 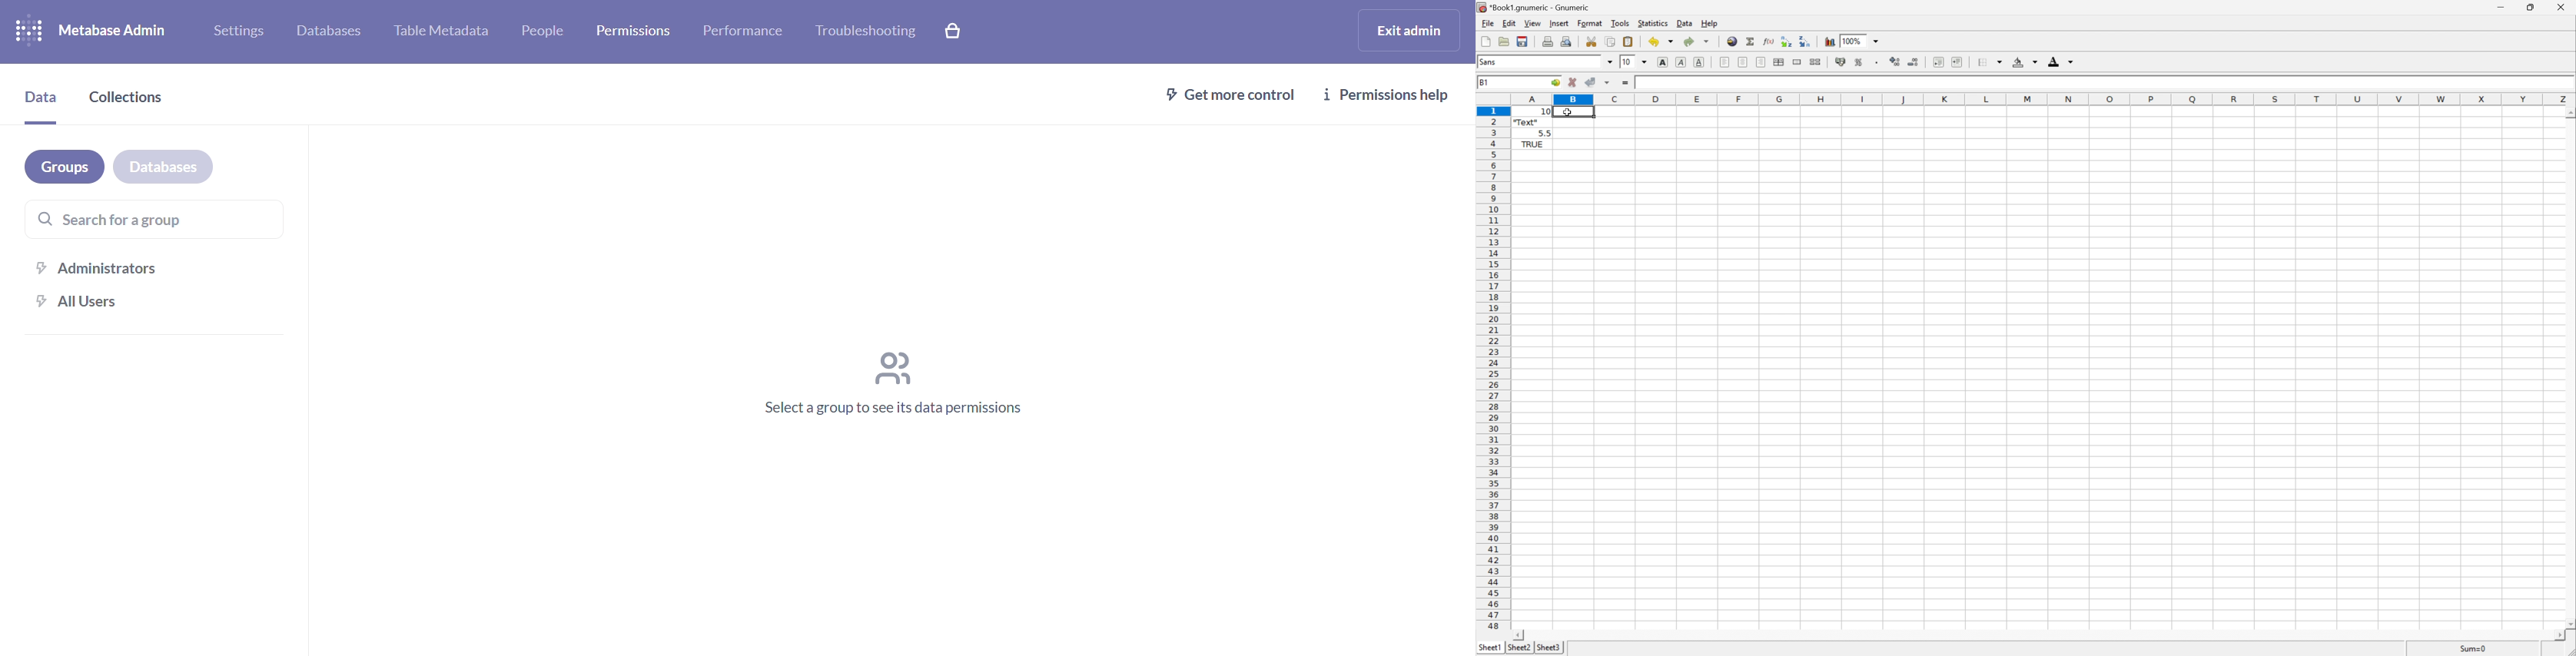 What do you see at coordinates (1533, 21) in the screenshot?
I see `View` at bounding box center [1533, 21].